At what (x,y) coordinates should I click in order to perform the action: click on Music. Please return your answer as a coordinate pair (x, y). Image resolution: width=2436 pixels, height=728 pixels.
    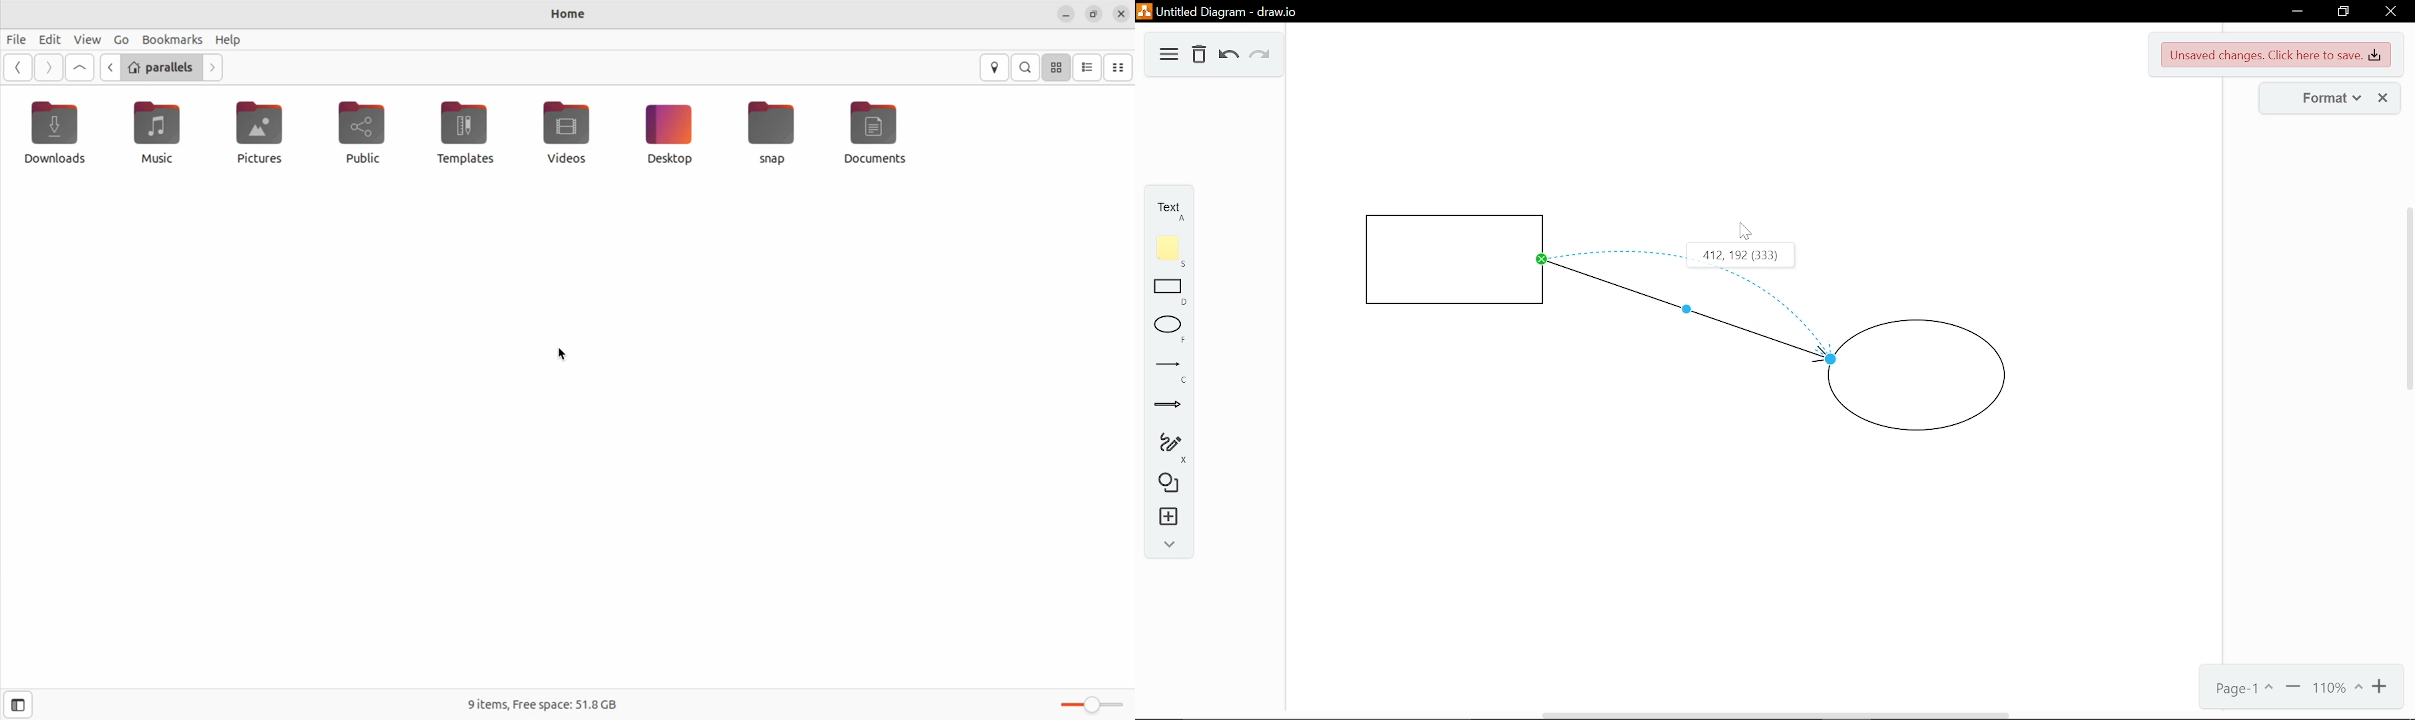
    Looking at the image, I should click on (159, 135).